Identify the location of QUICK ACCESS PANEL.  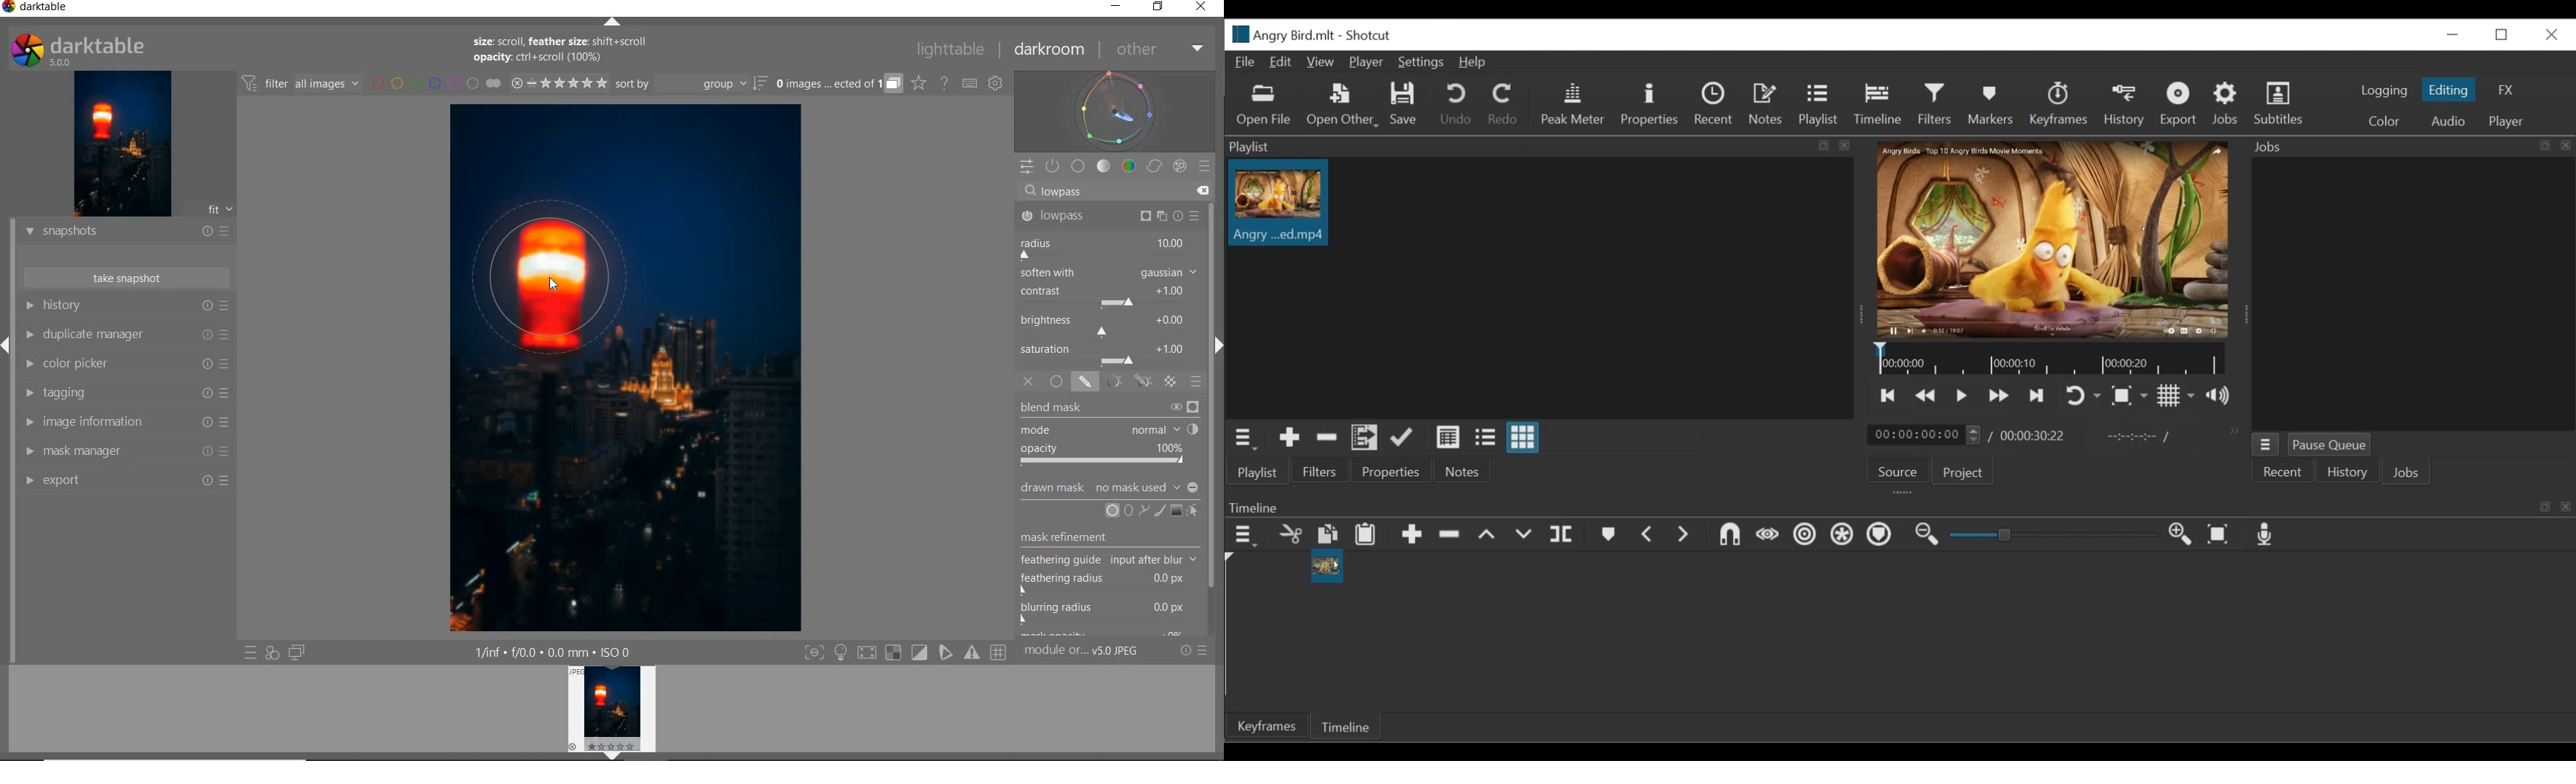
(1026, 164).